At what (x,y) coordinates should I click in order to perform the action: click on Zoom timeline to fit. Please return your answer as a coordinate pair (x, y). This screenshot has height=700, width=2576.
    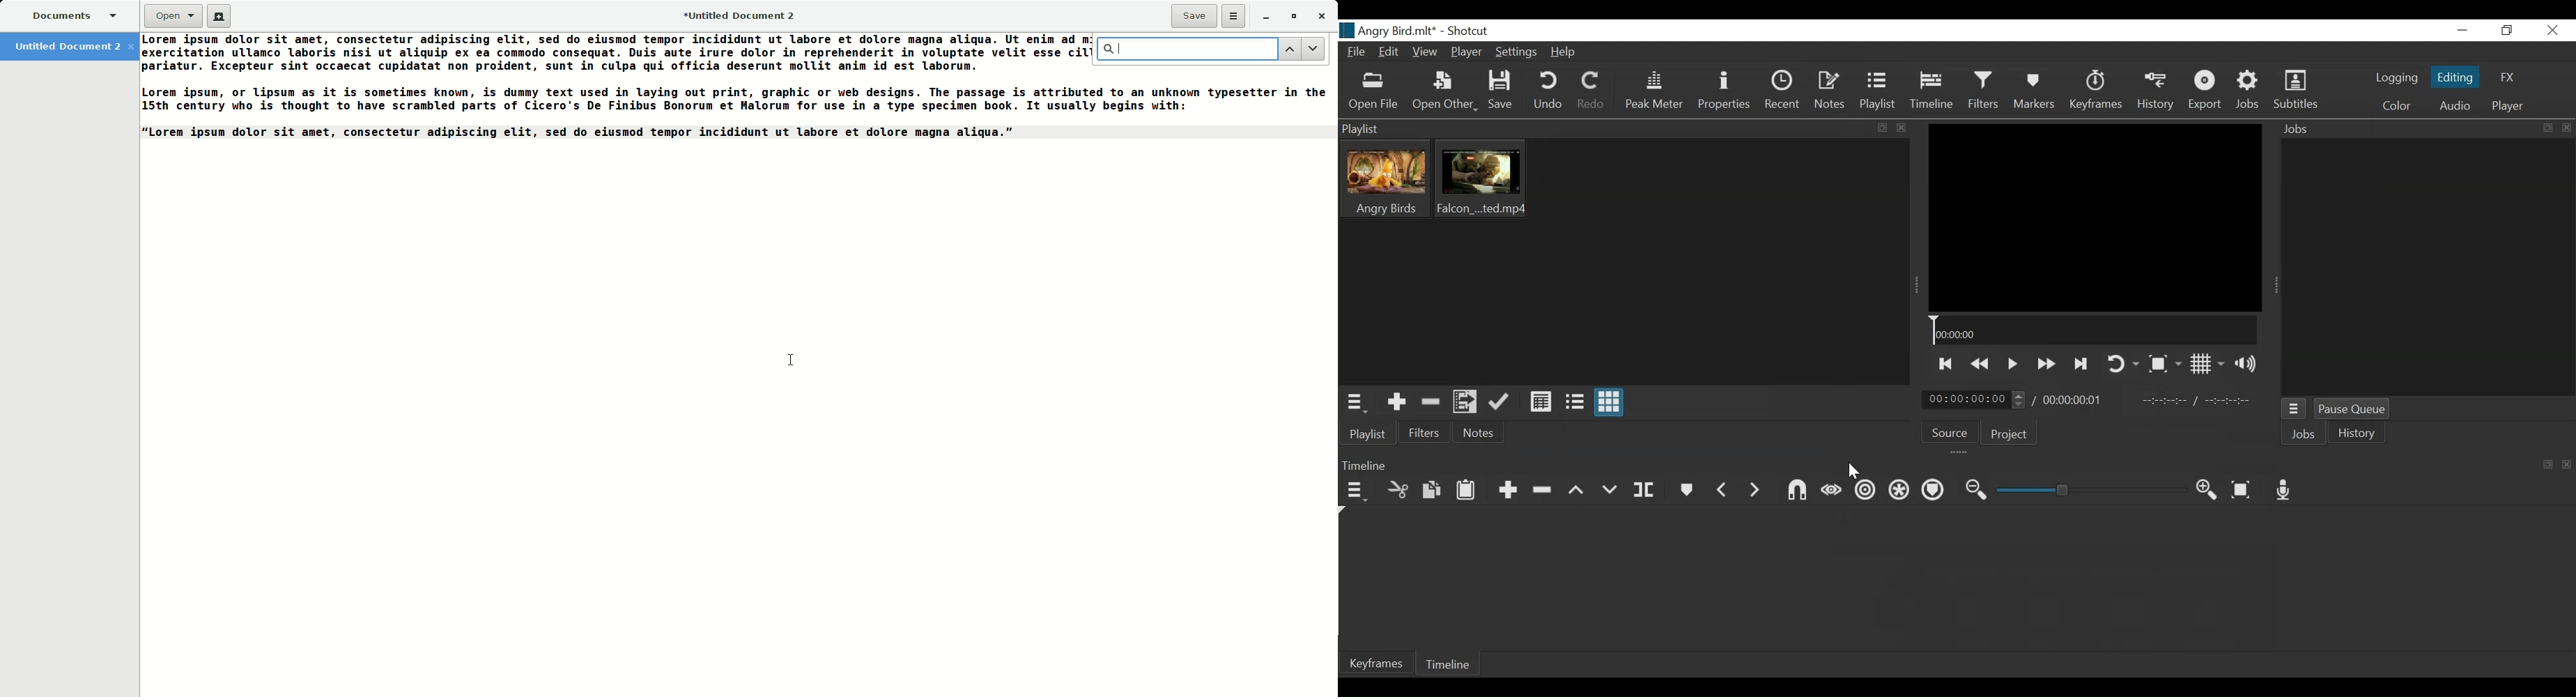
    Looking at the image, I should click on (2242, 490).